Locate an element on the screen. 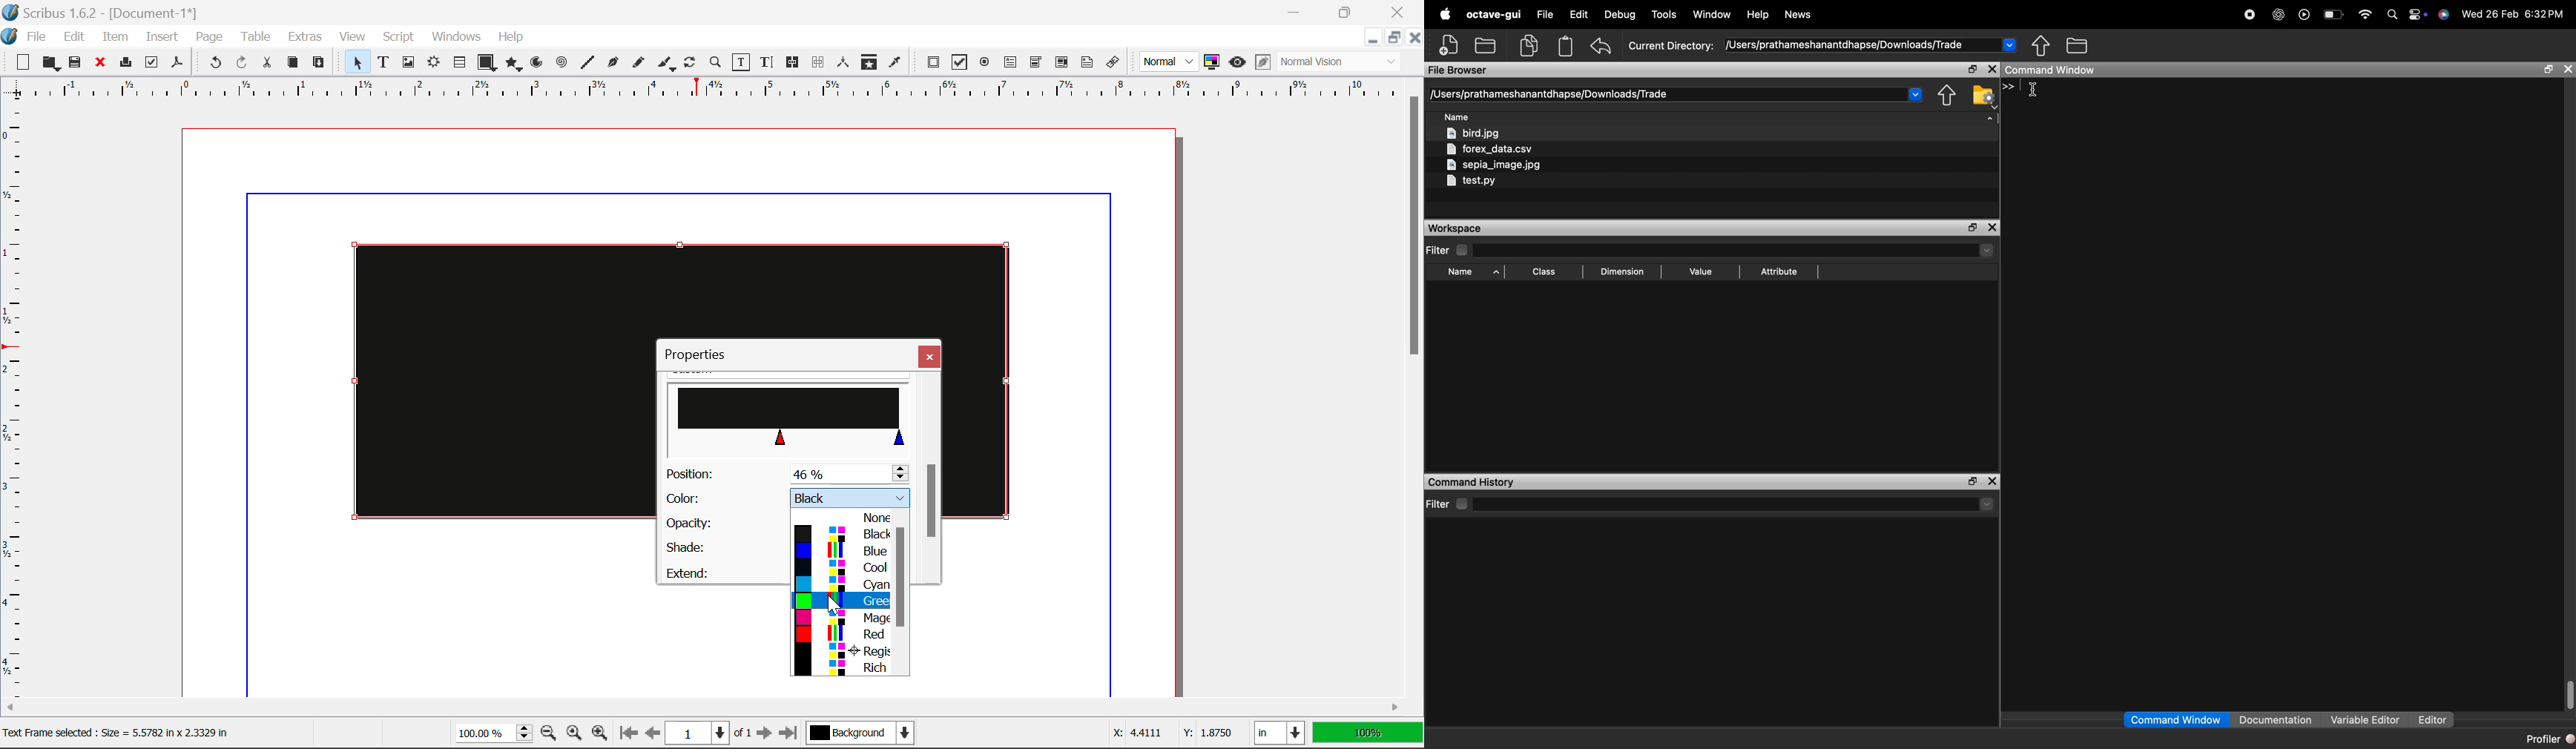 The width and height of the screenshot is (2576, 756). Render Frame is located at coordinates (433, 64).